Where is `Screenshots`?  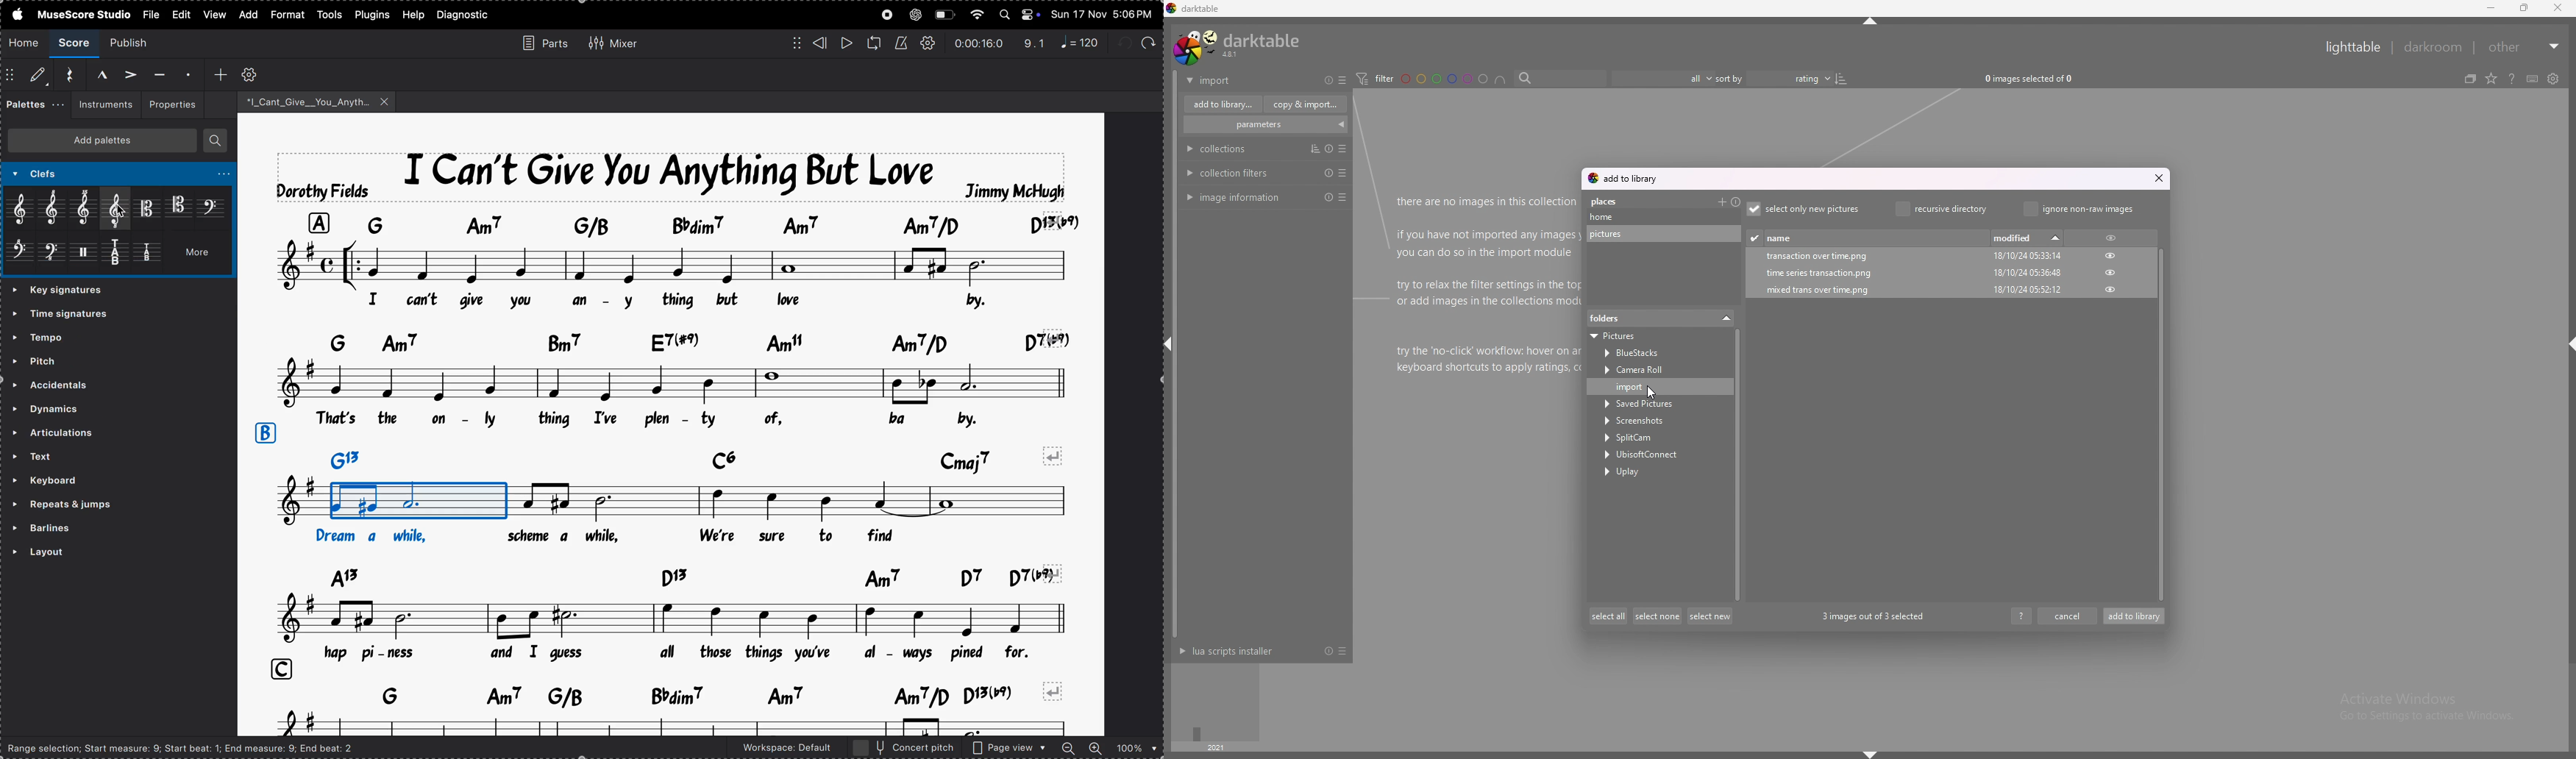 Screenshots is located at coordinates (1657, 420).